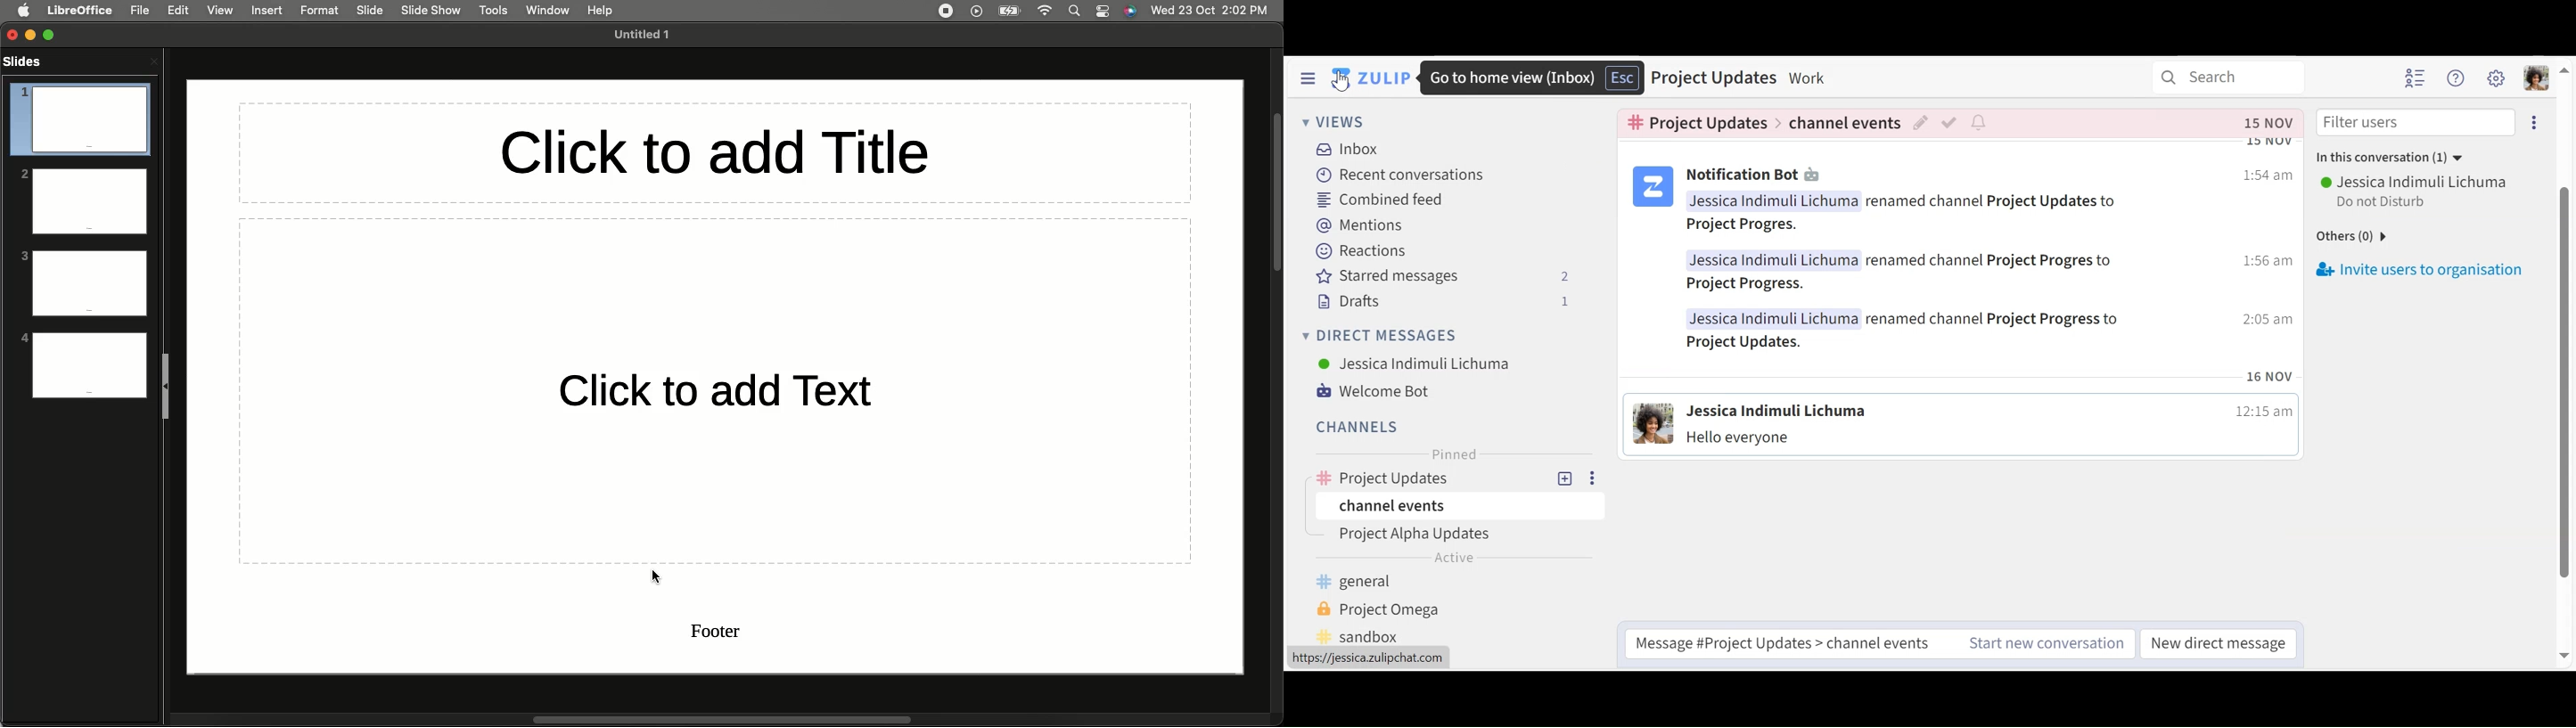 Image resolution: width=2576 pixels, height=728 pixels. I want to click on Invite users to organisation, so click(2420, 270).